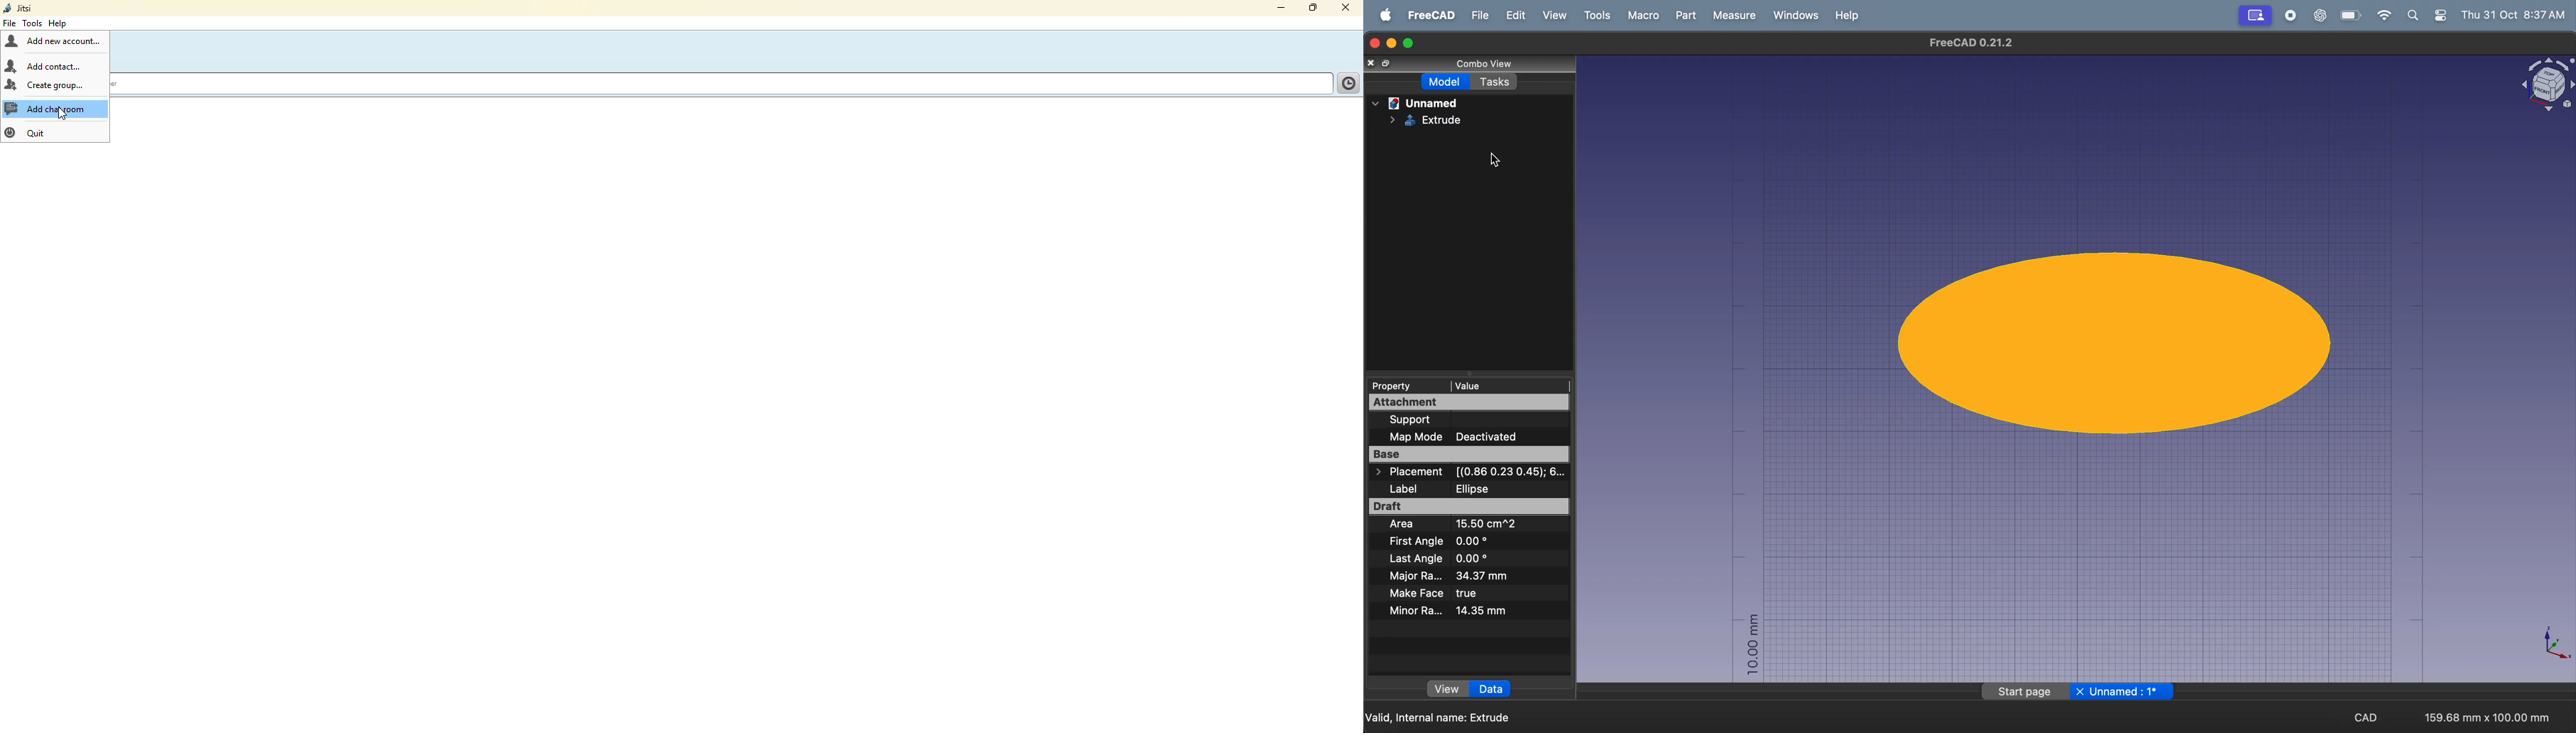  Describe the element at coordinates (1411, 437) in the screenshot. I see `map mode` at that location.